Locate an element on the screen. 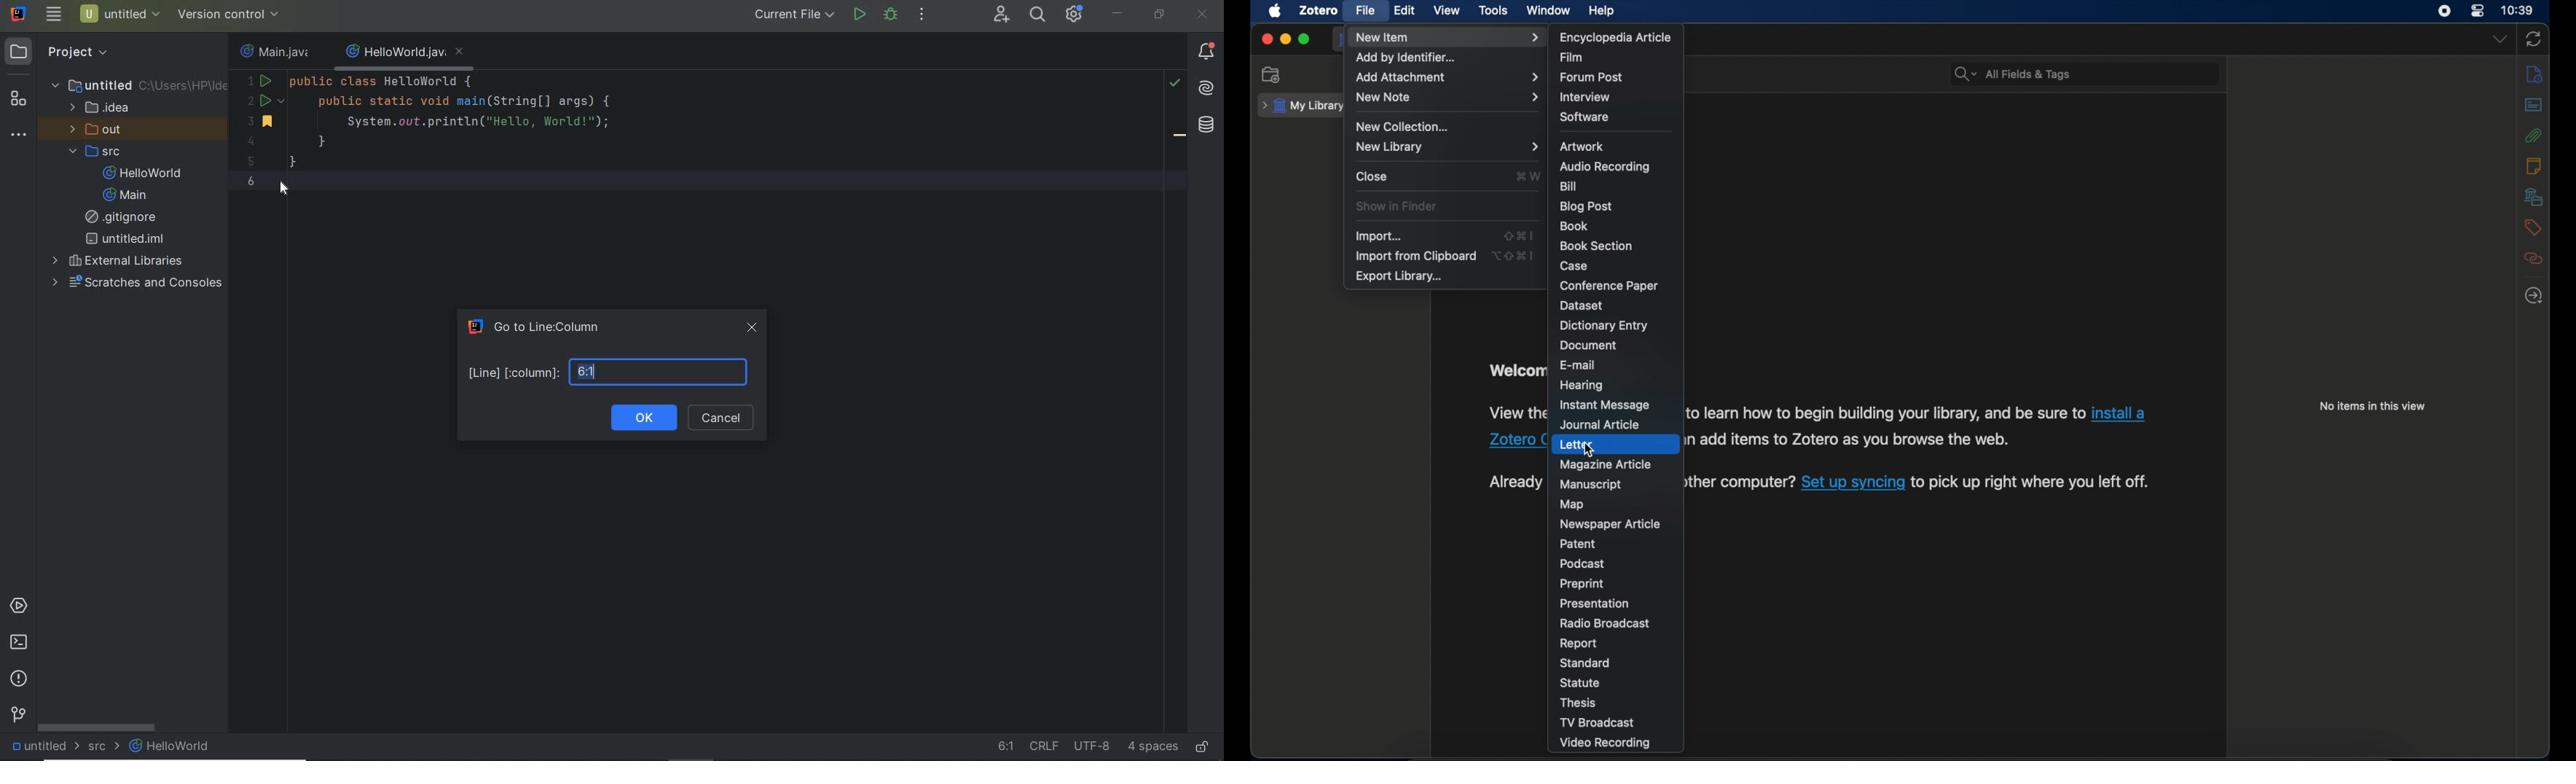 This screenshot has height=784, width=2576. debug is located at coordinates (890, 14).